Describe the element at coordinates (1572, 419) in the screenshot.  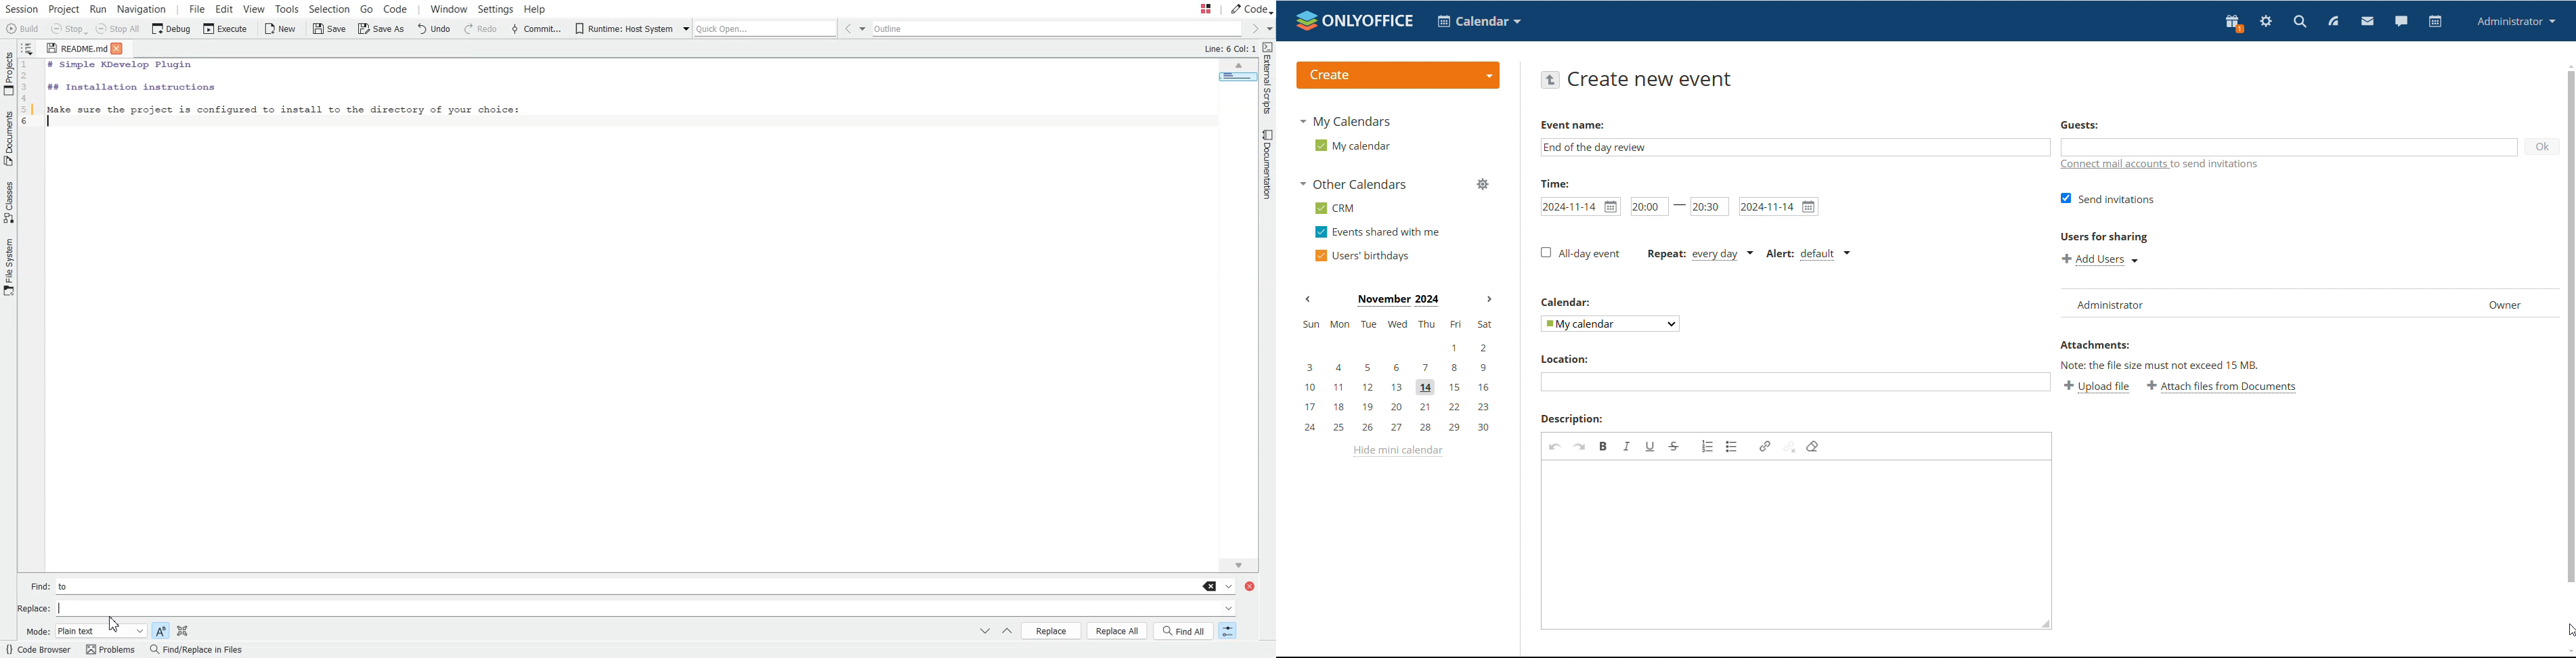
I see `description` at that location.